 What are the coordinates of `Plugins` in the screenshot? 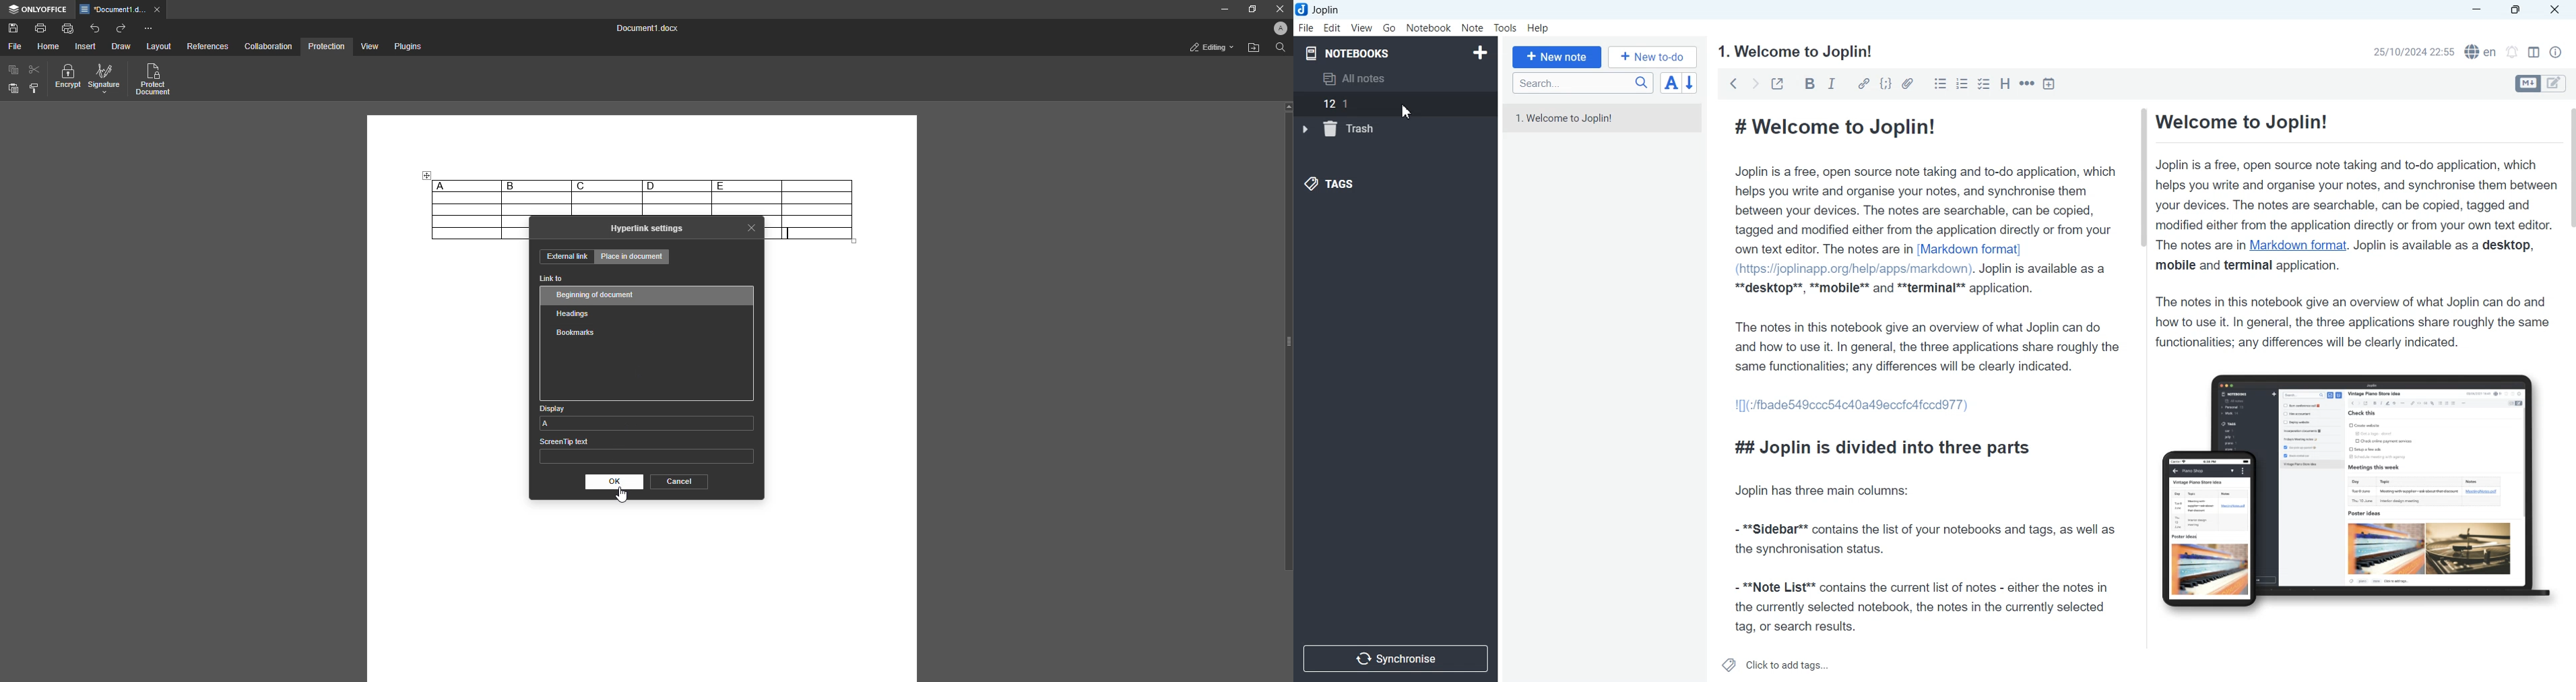 It's located at (406, 47).